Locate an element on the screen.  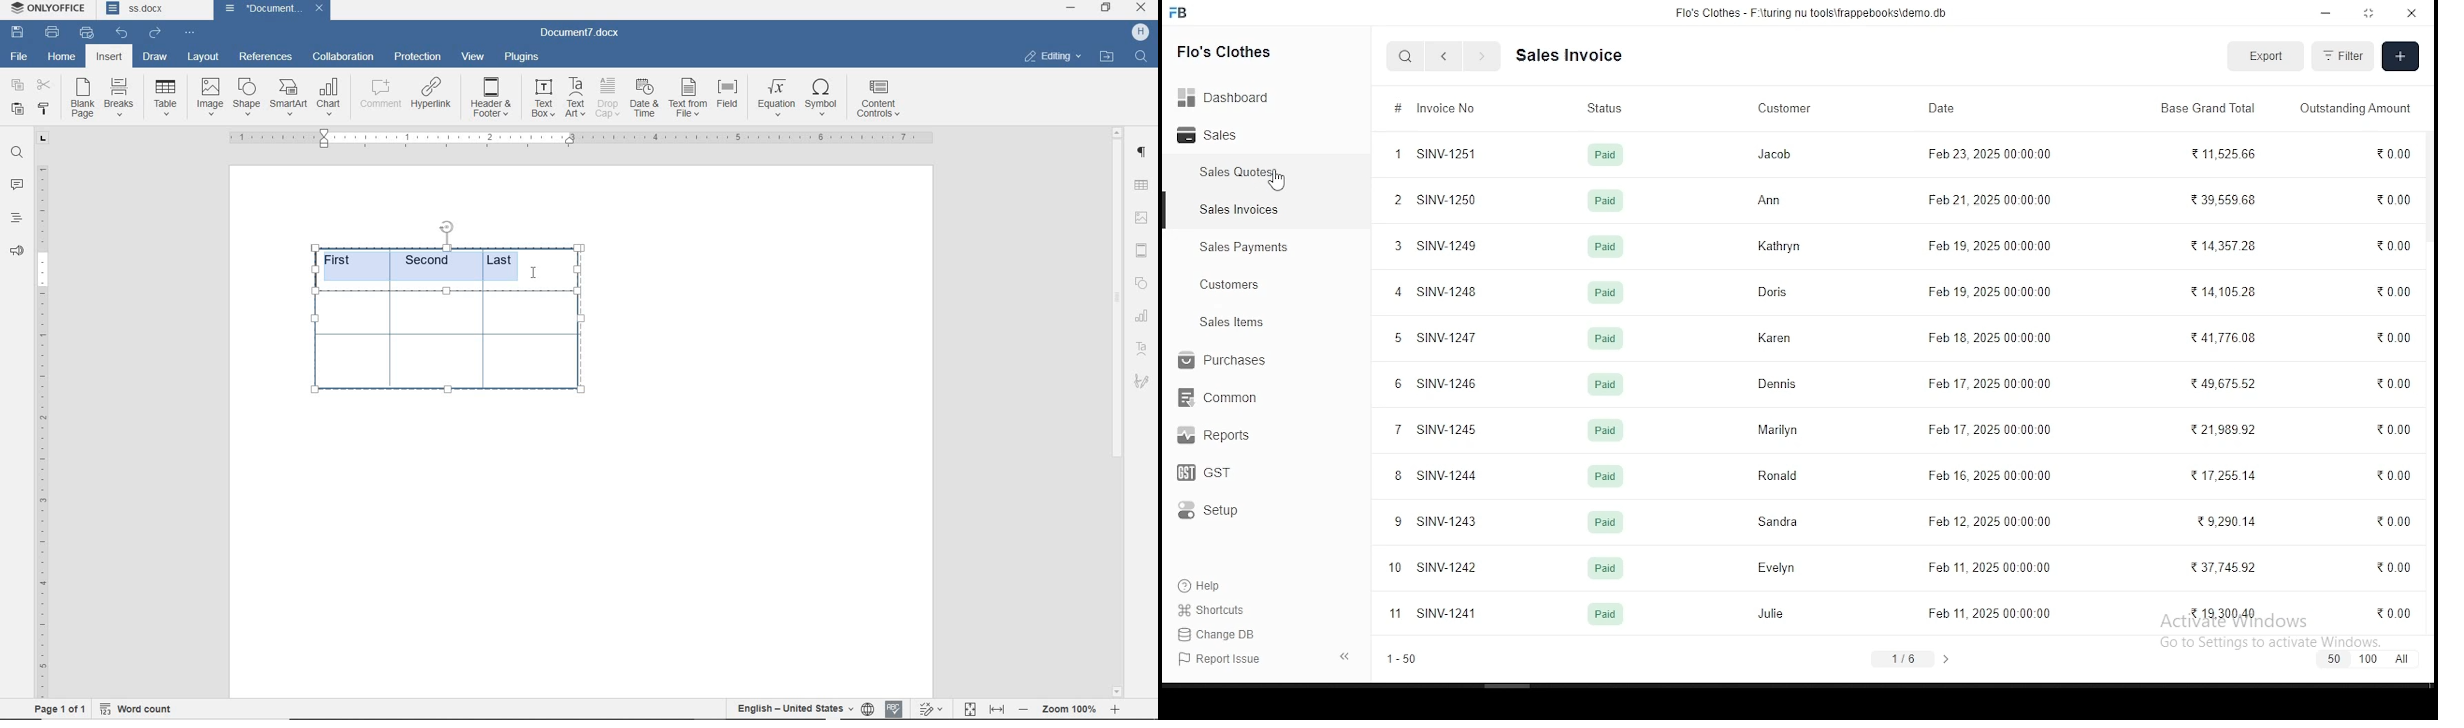
Feb21, 2025 00.00.00 is located at coordinates (1999, 202).